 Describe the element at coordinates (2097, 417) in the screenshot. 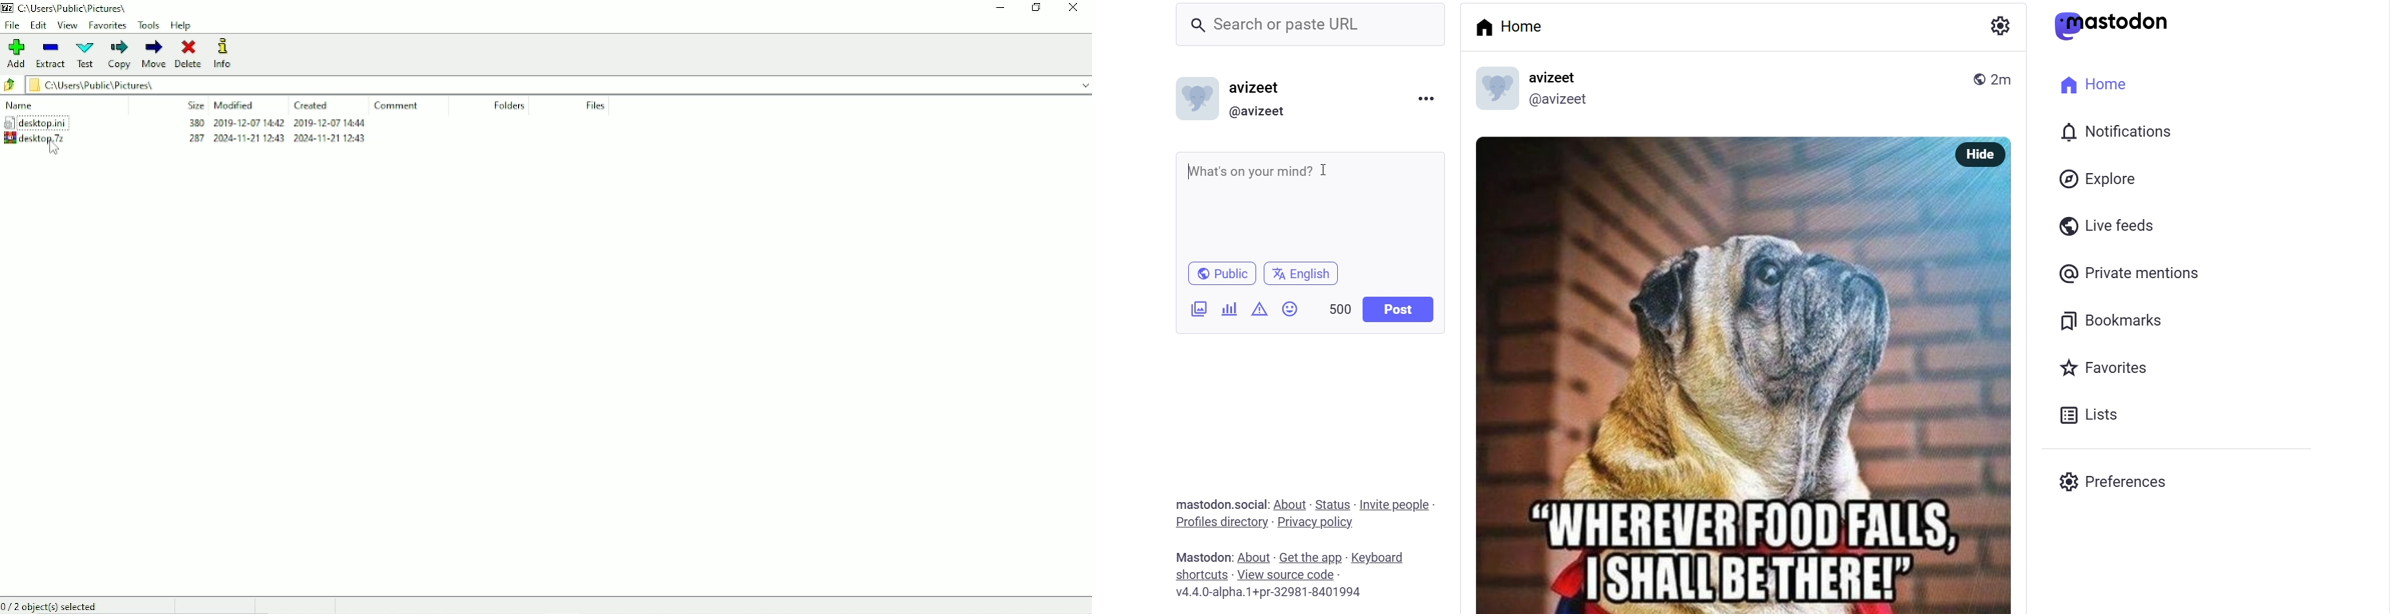

I see `list` at that location.